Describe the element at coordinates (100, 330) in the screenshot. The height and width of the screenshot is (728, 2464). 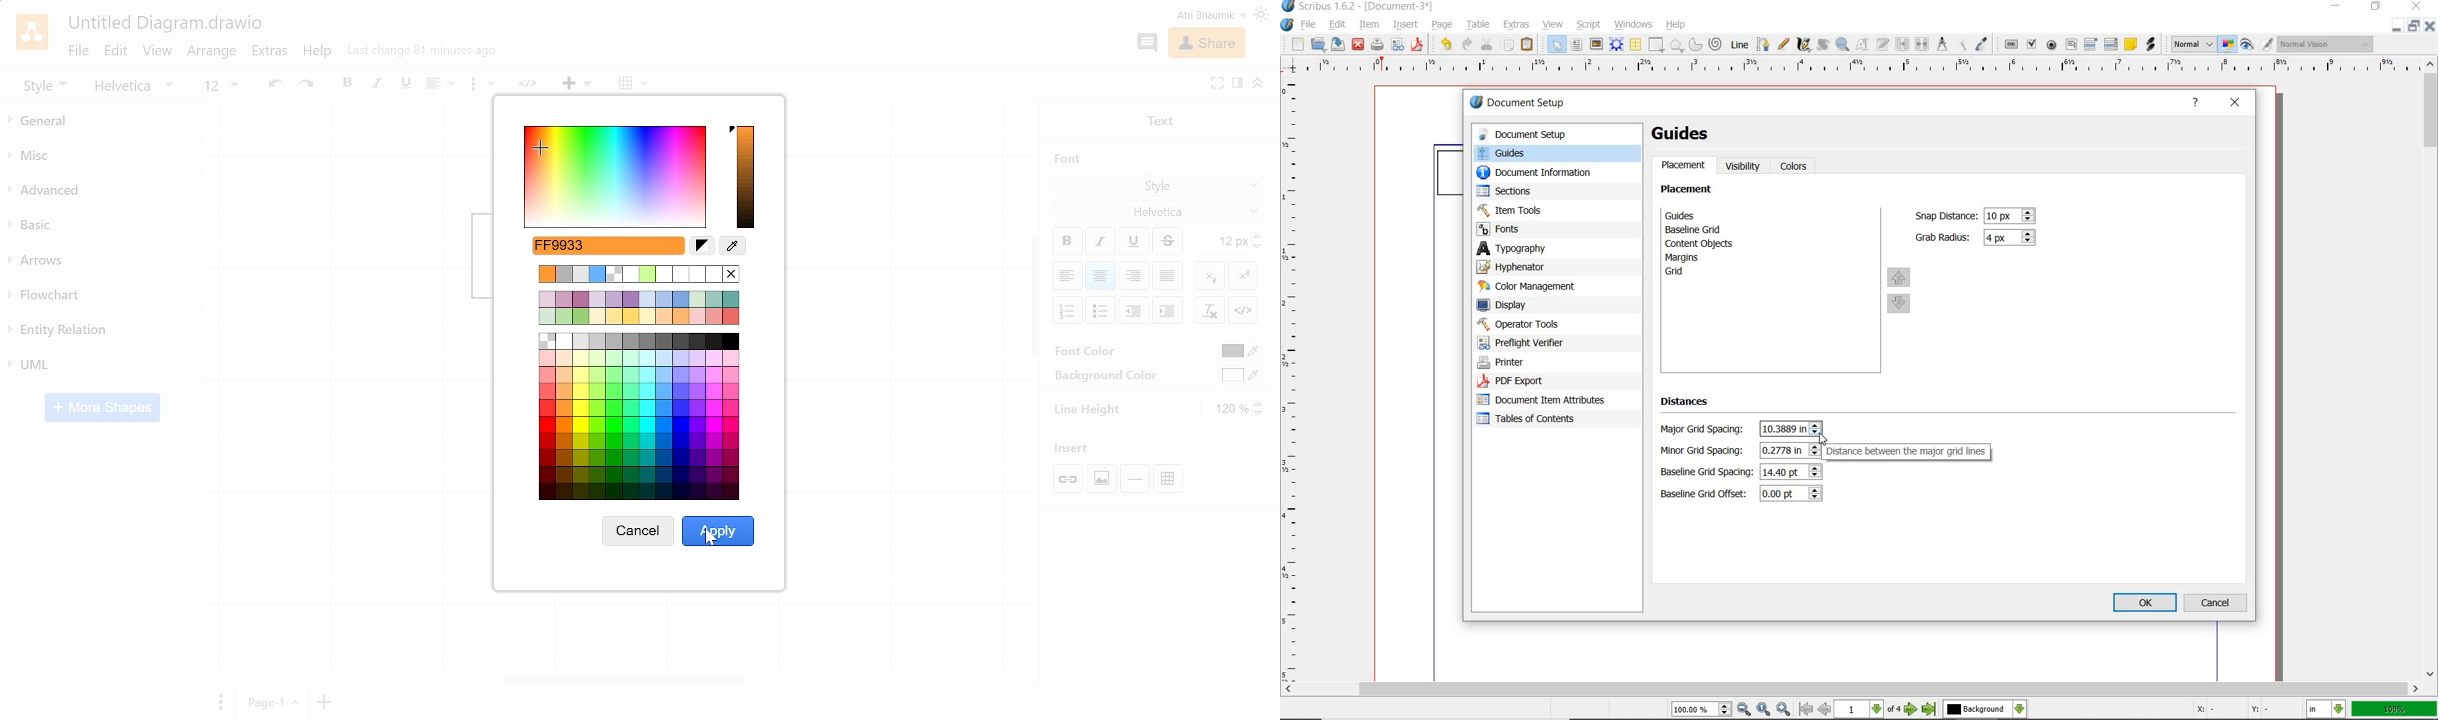
I see `Entity relation` at that location.